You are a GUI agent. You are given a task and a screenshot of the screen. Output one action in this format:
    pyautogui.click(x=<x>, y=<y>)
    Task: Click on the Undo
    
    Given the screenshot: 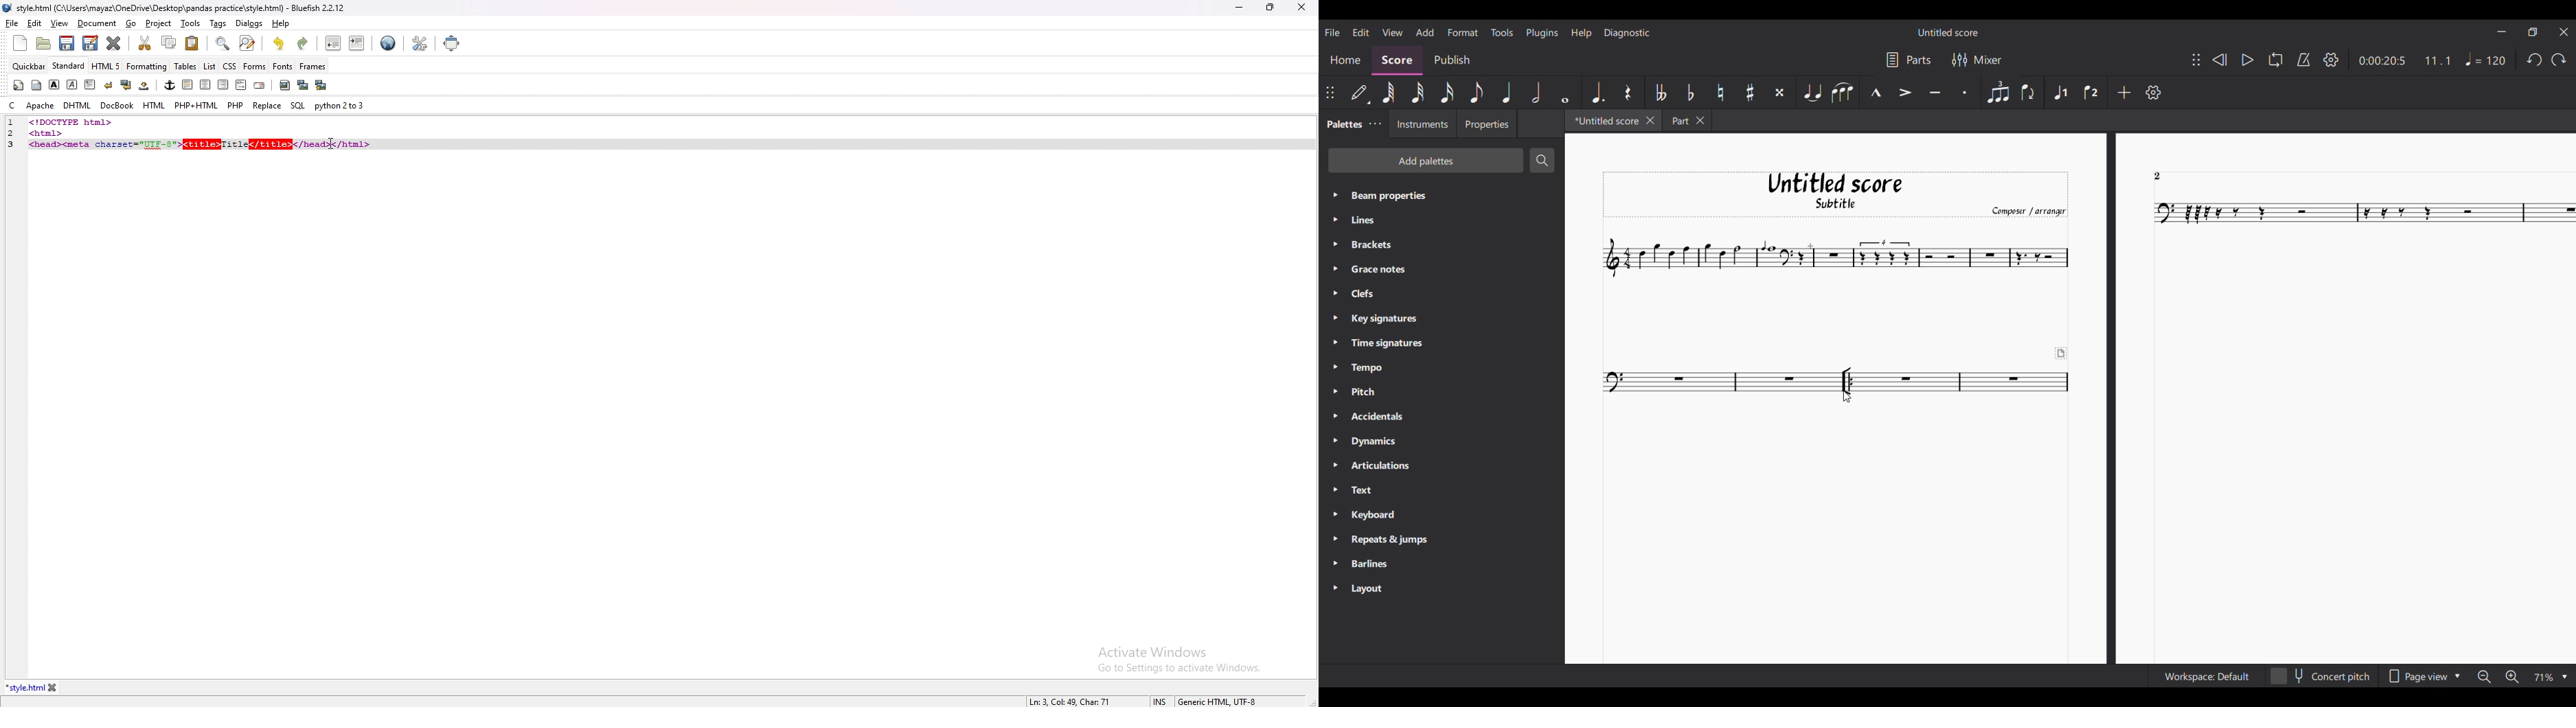 What is the action you would take?
    pyautogui.click(x=2534, y=60)
    